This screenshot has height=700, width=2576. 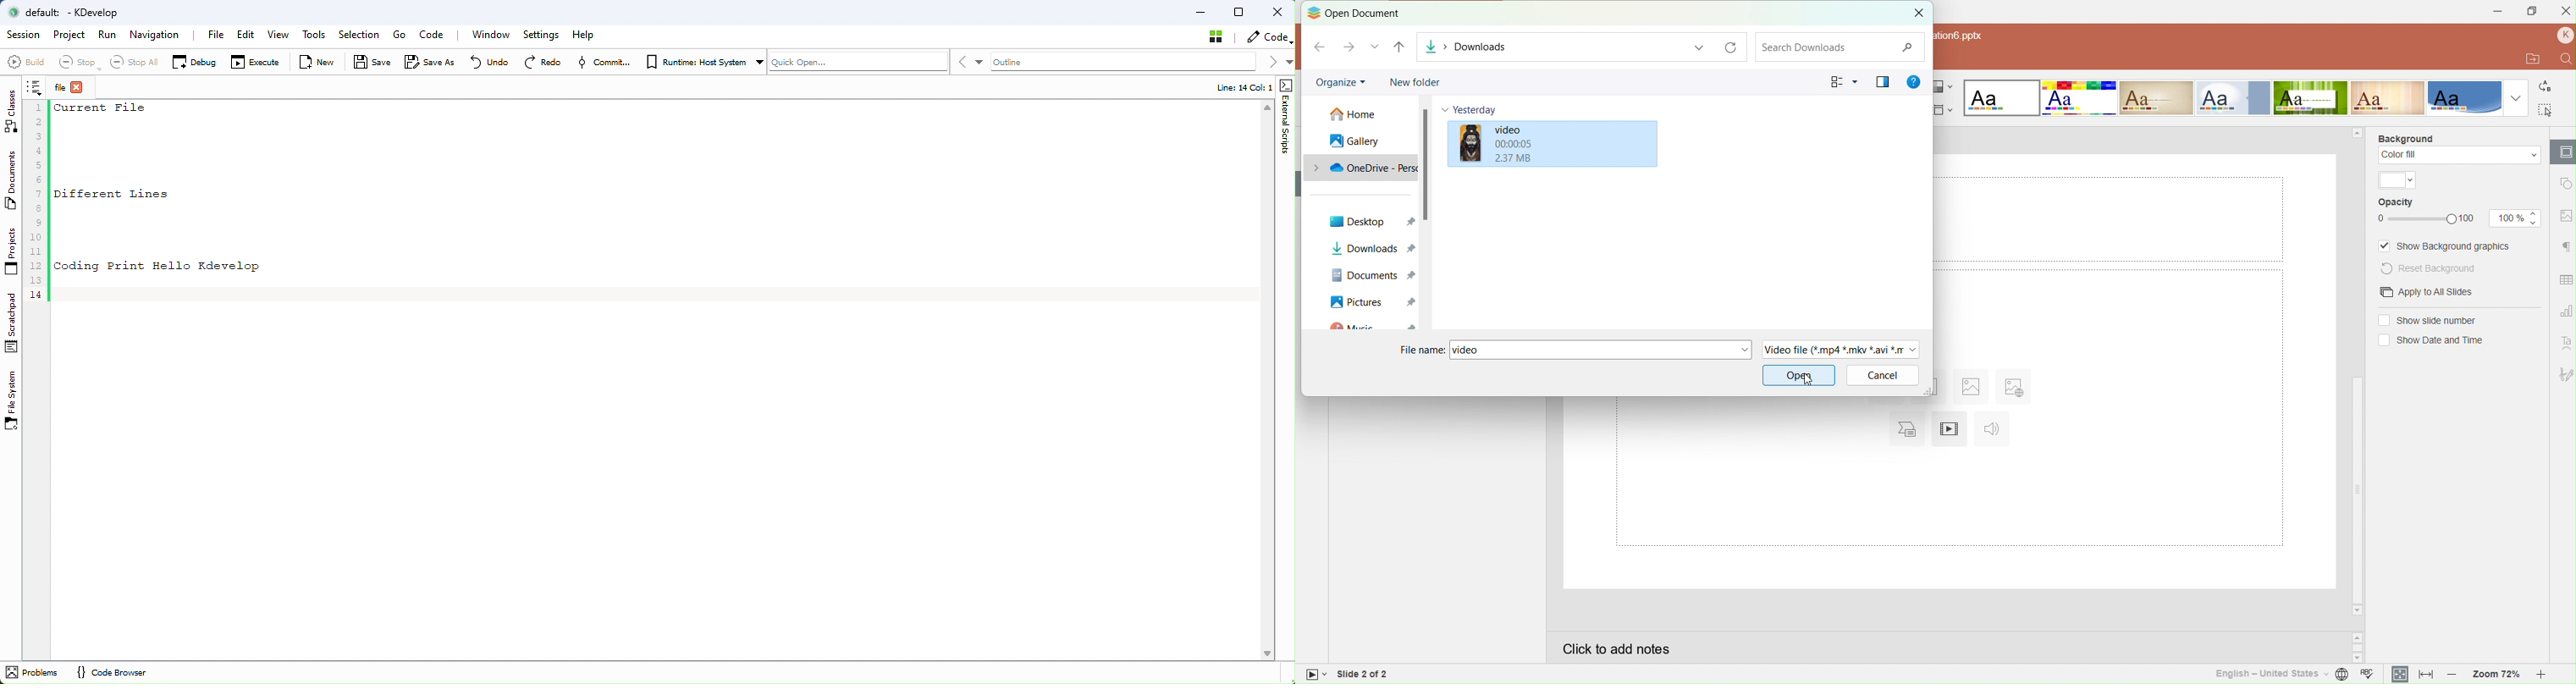 I want to click on Documents, so click(x=1371, y=275).